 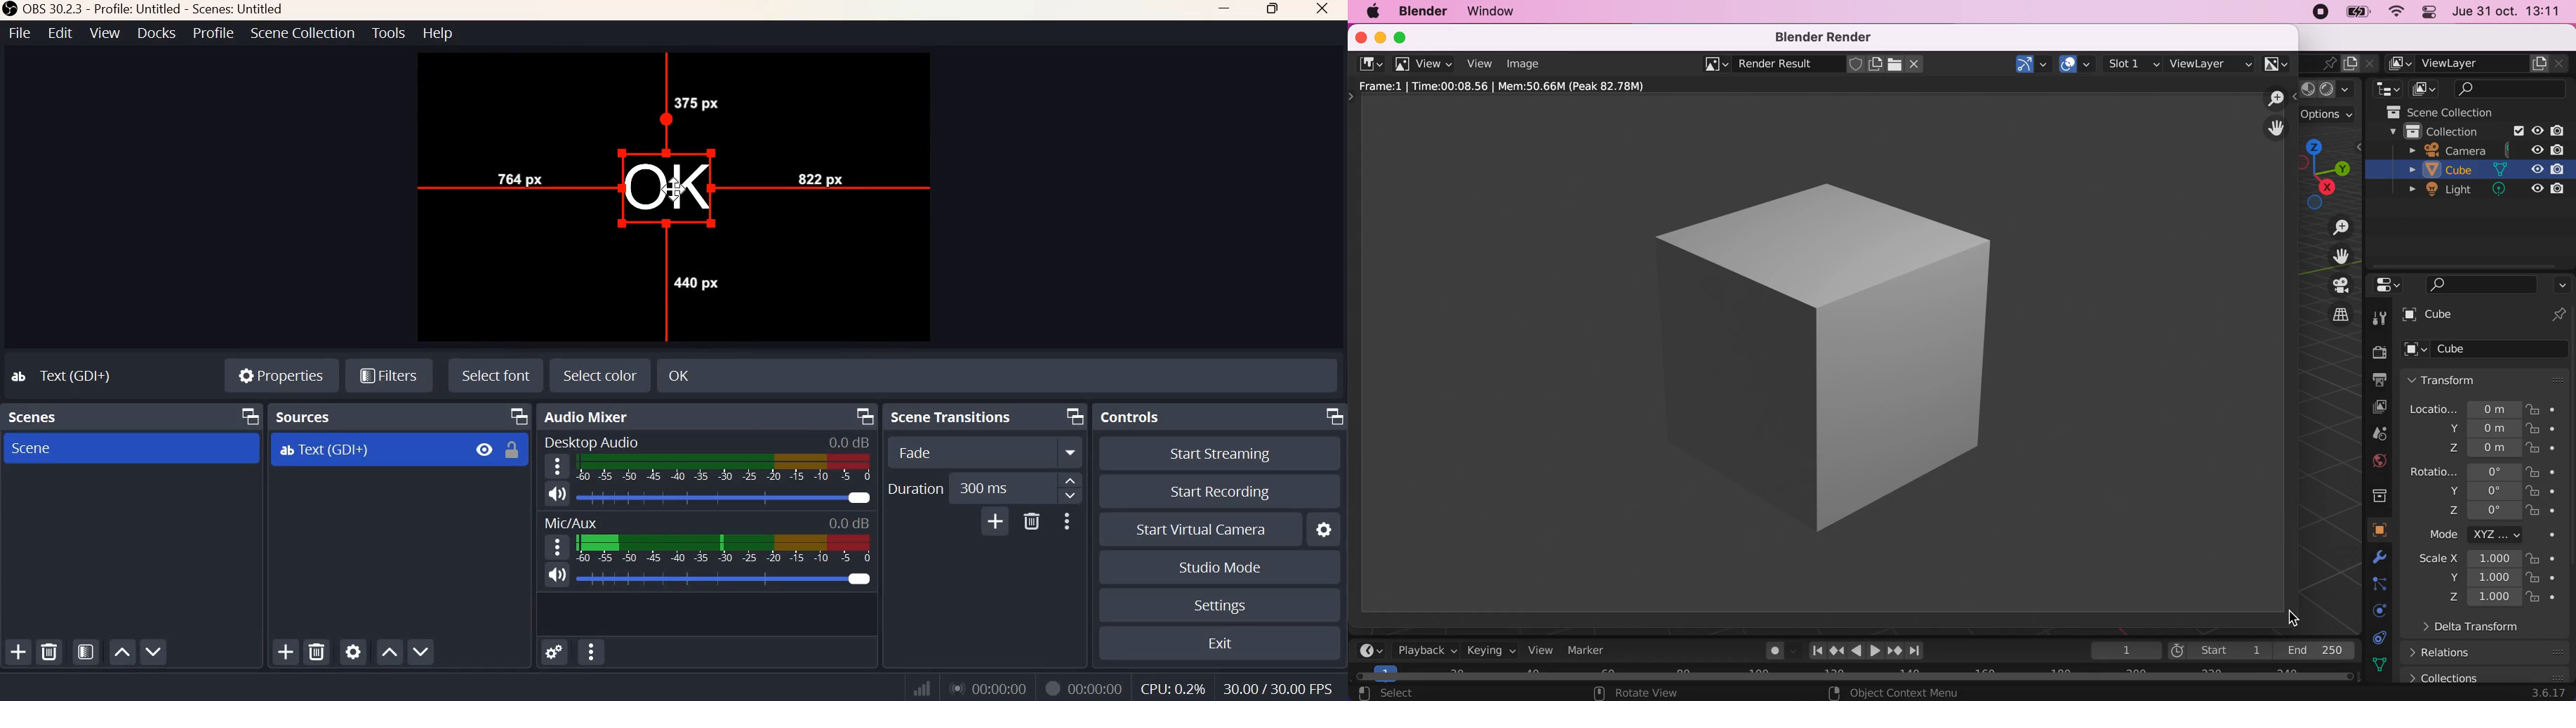 I want to click on horizontal scroll bar, so click(x=1860, y=674).